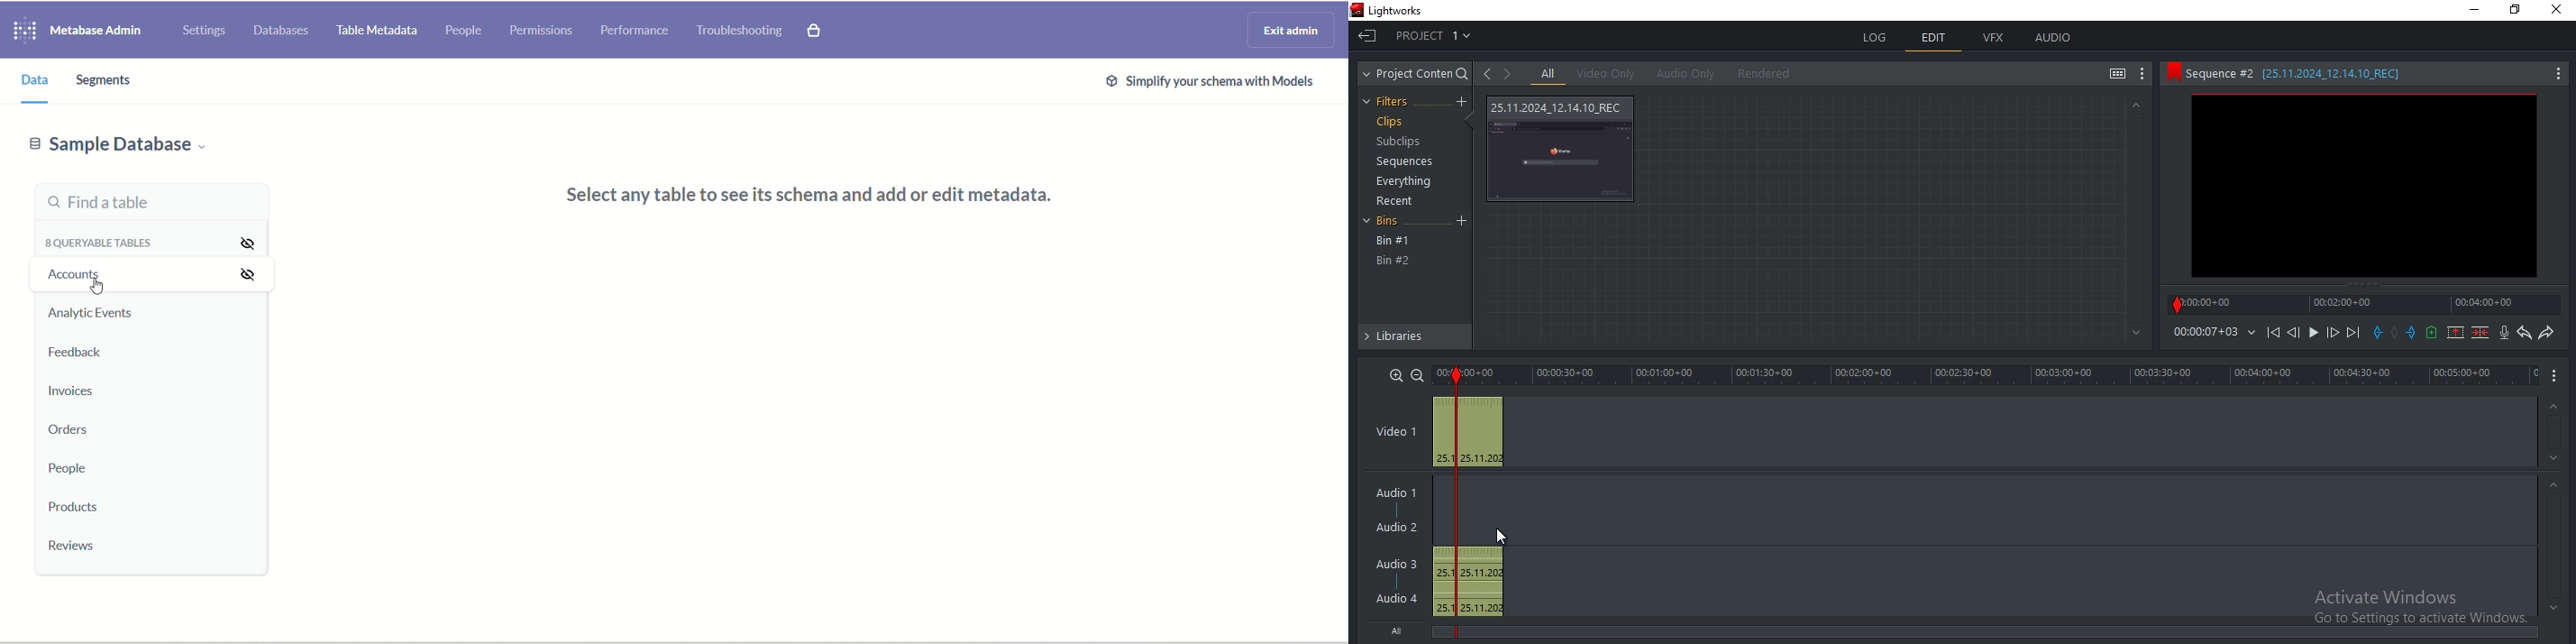  I want to click on log, so click(1877, 38).